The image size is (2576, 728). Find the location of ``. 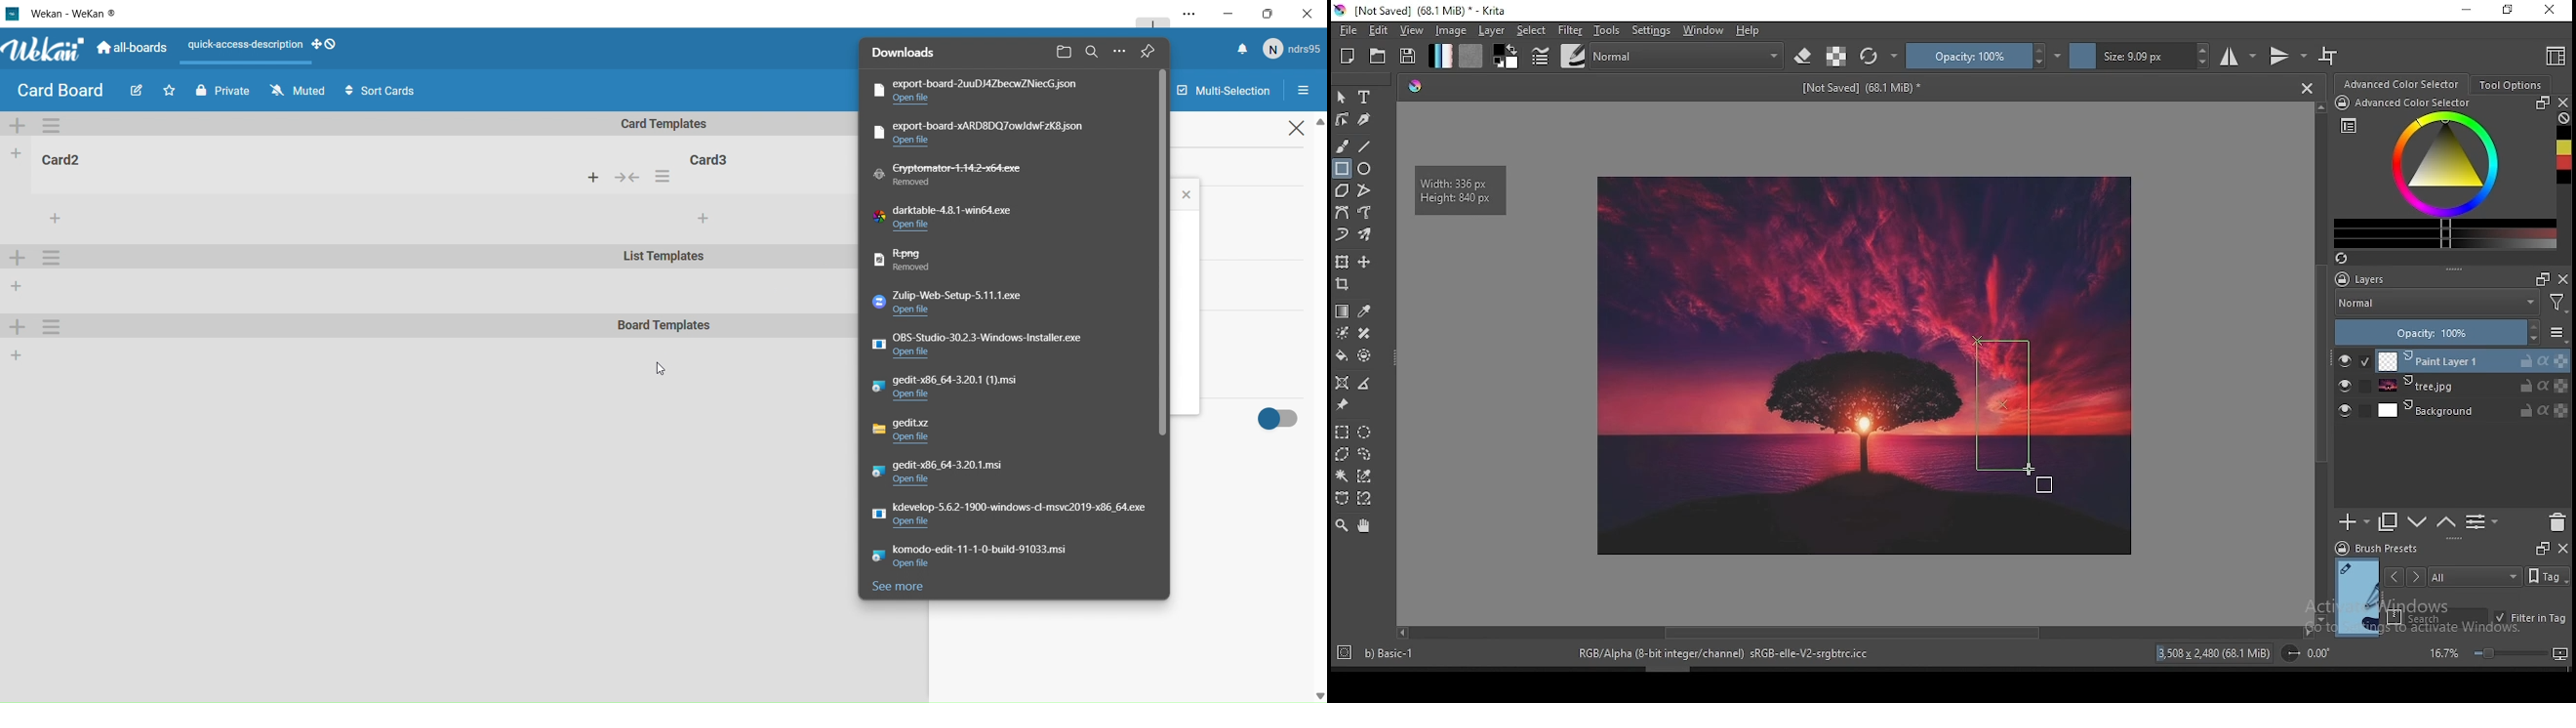

 is located at coordinates (81, 163).